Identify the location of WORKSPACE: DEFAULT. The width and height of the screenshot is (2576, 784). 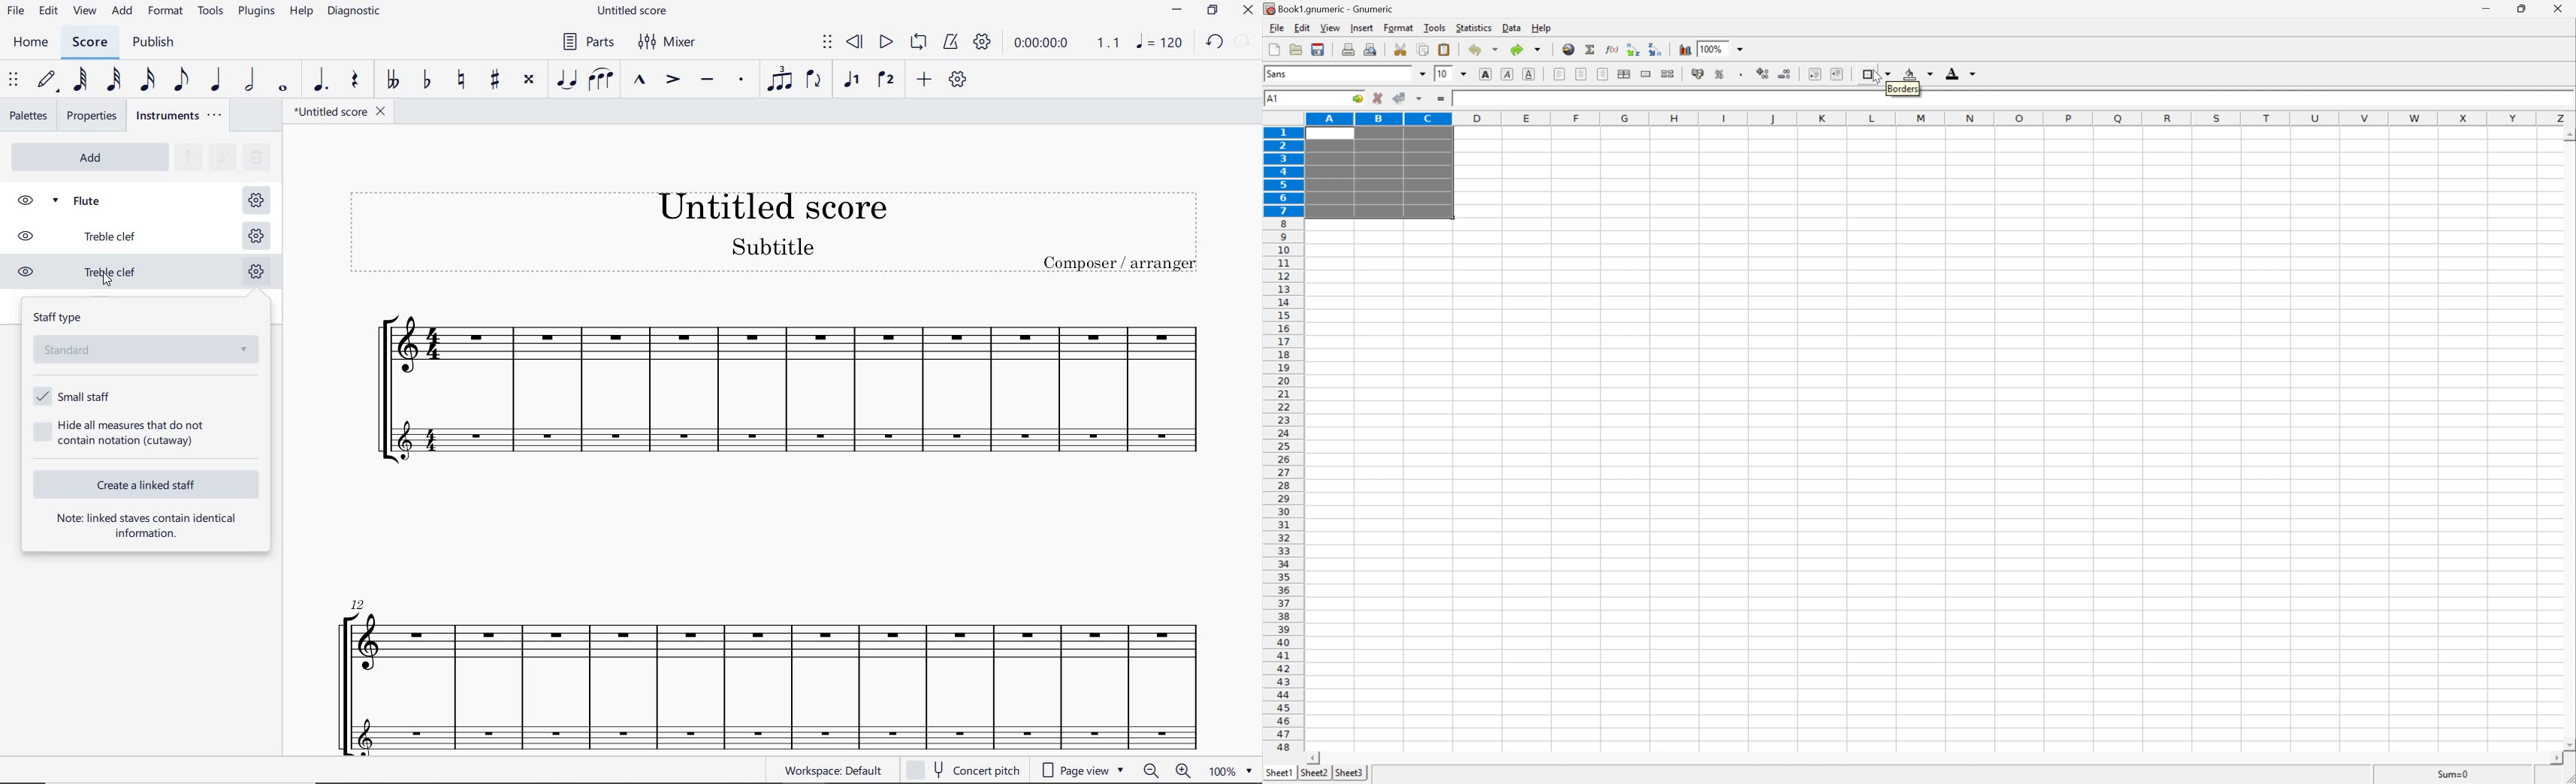
(836, 770).